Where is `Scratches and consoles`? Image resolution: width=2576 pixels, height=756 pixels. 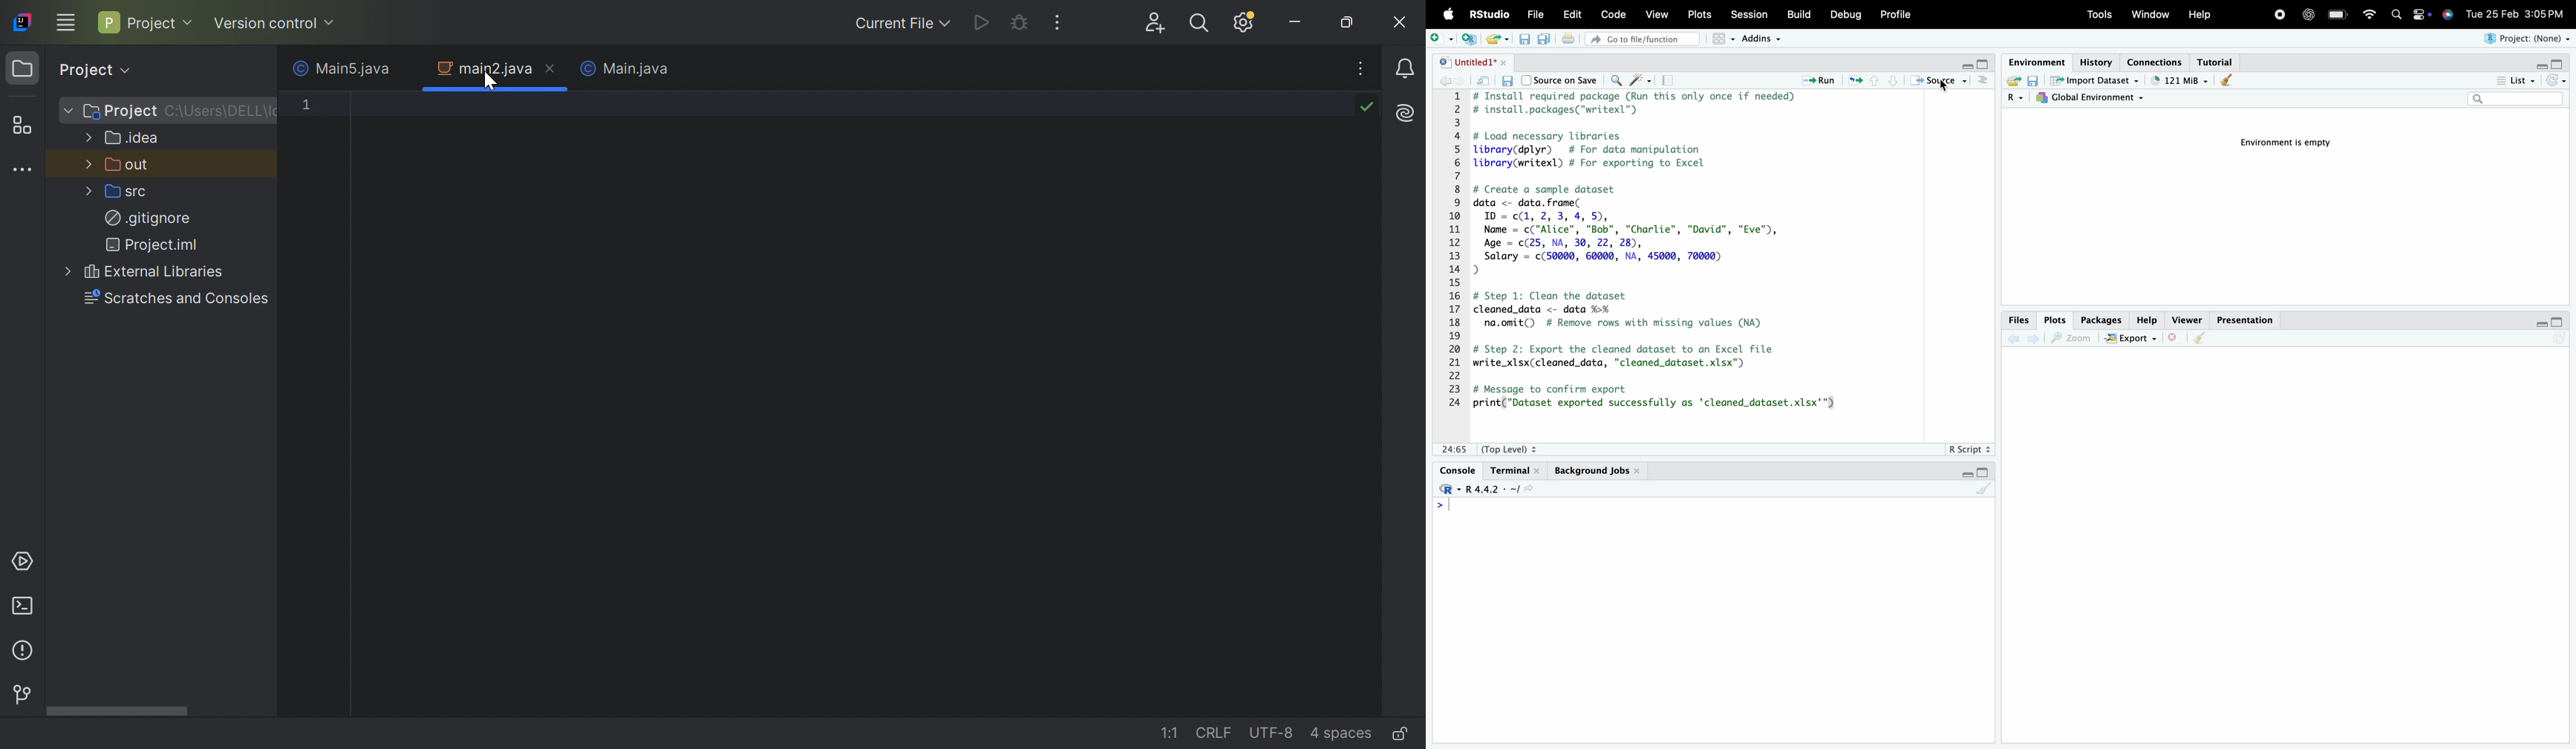
Scratches and consoles is located at coordinates (179, 298).